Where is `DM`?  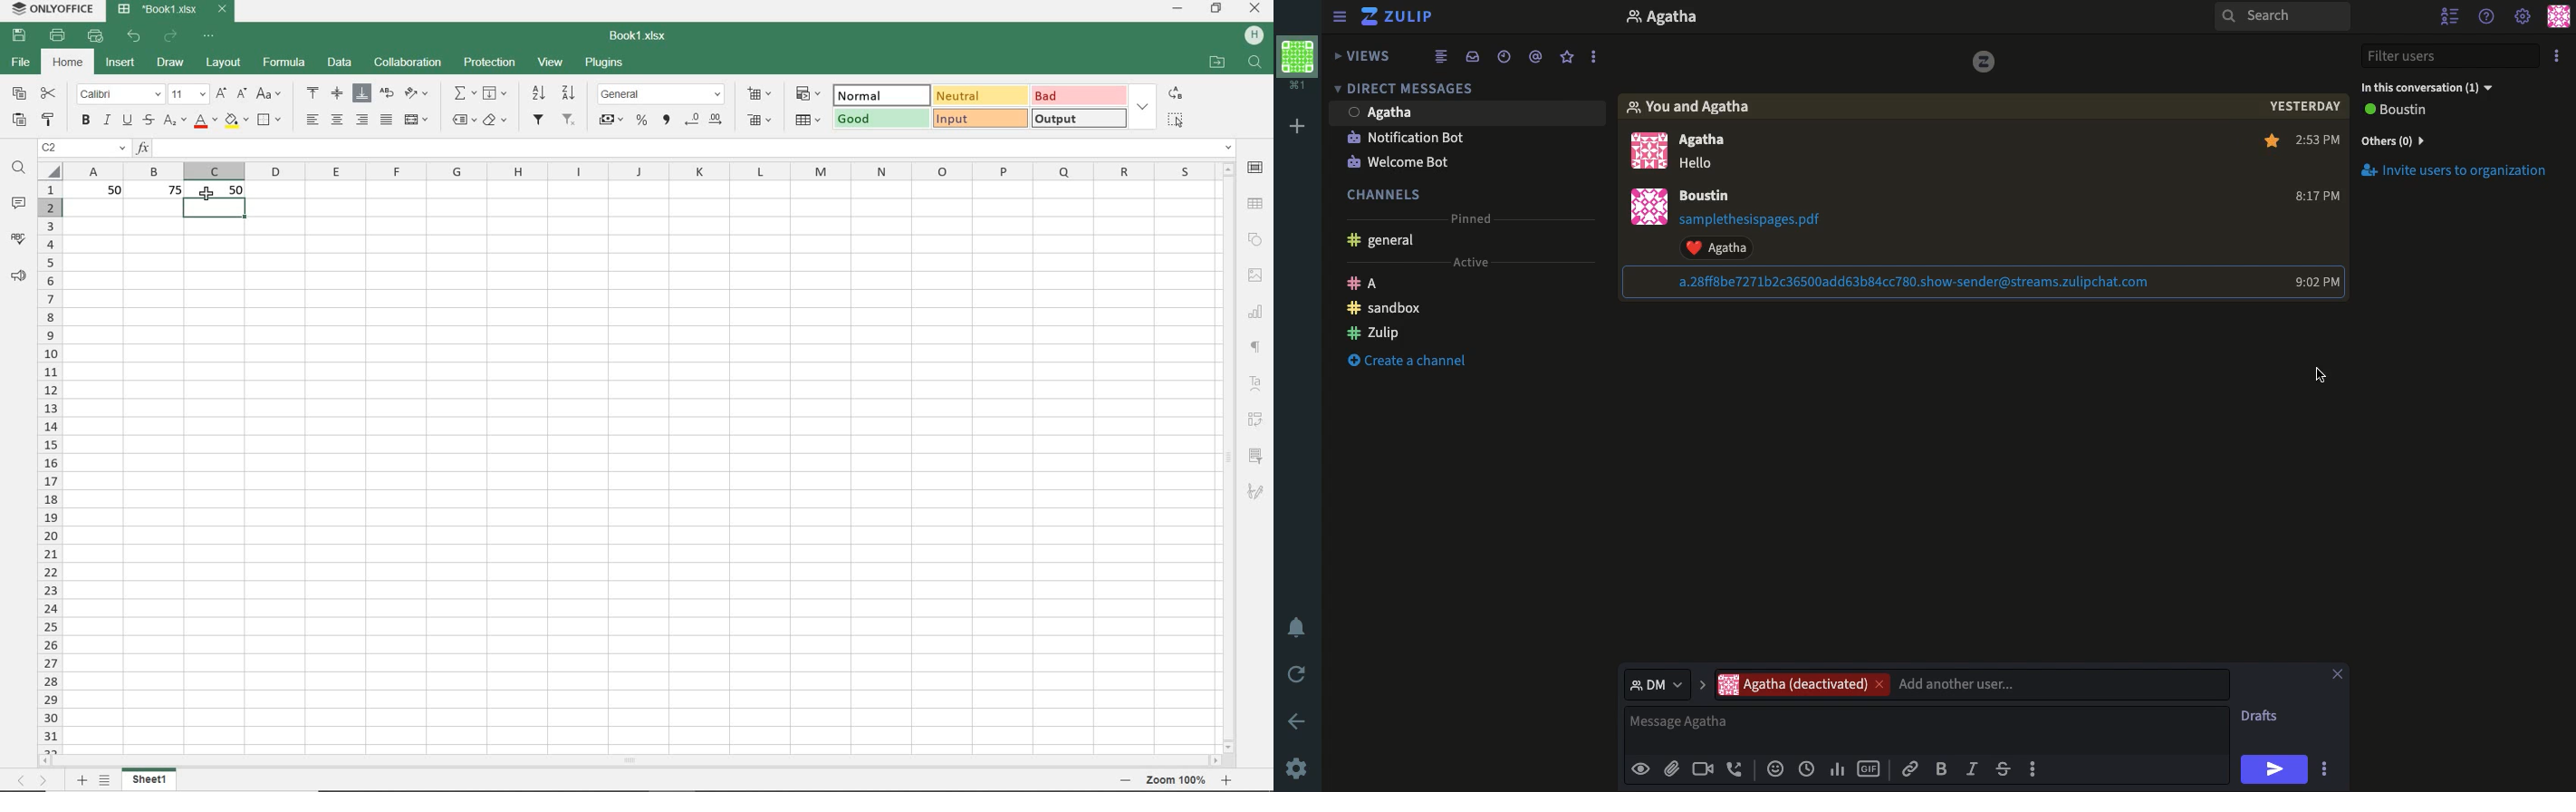 DM is located at coordinates (1665, 684).